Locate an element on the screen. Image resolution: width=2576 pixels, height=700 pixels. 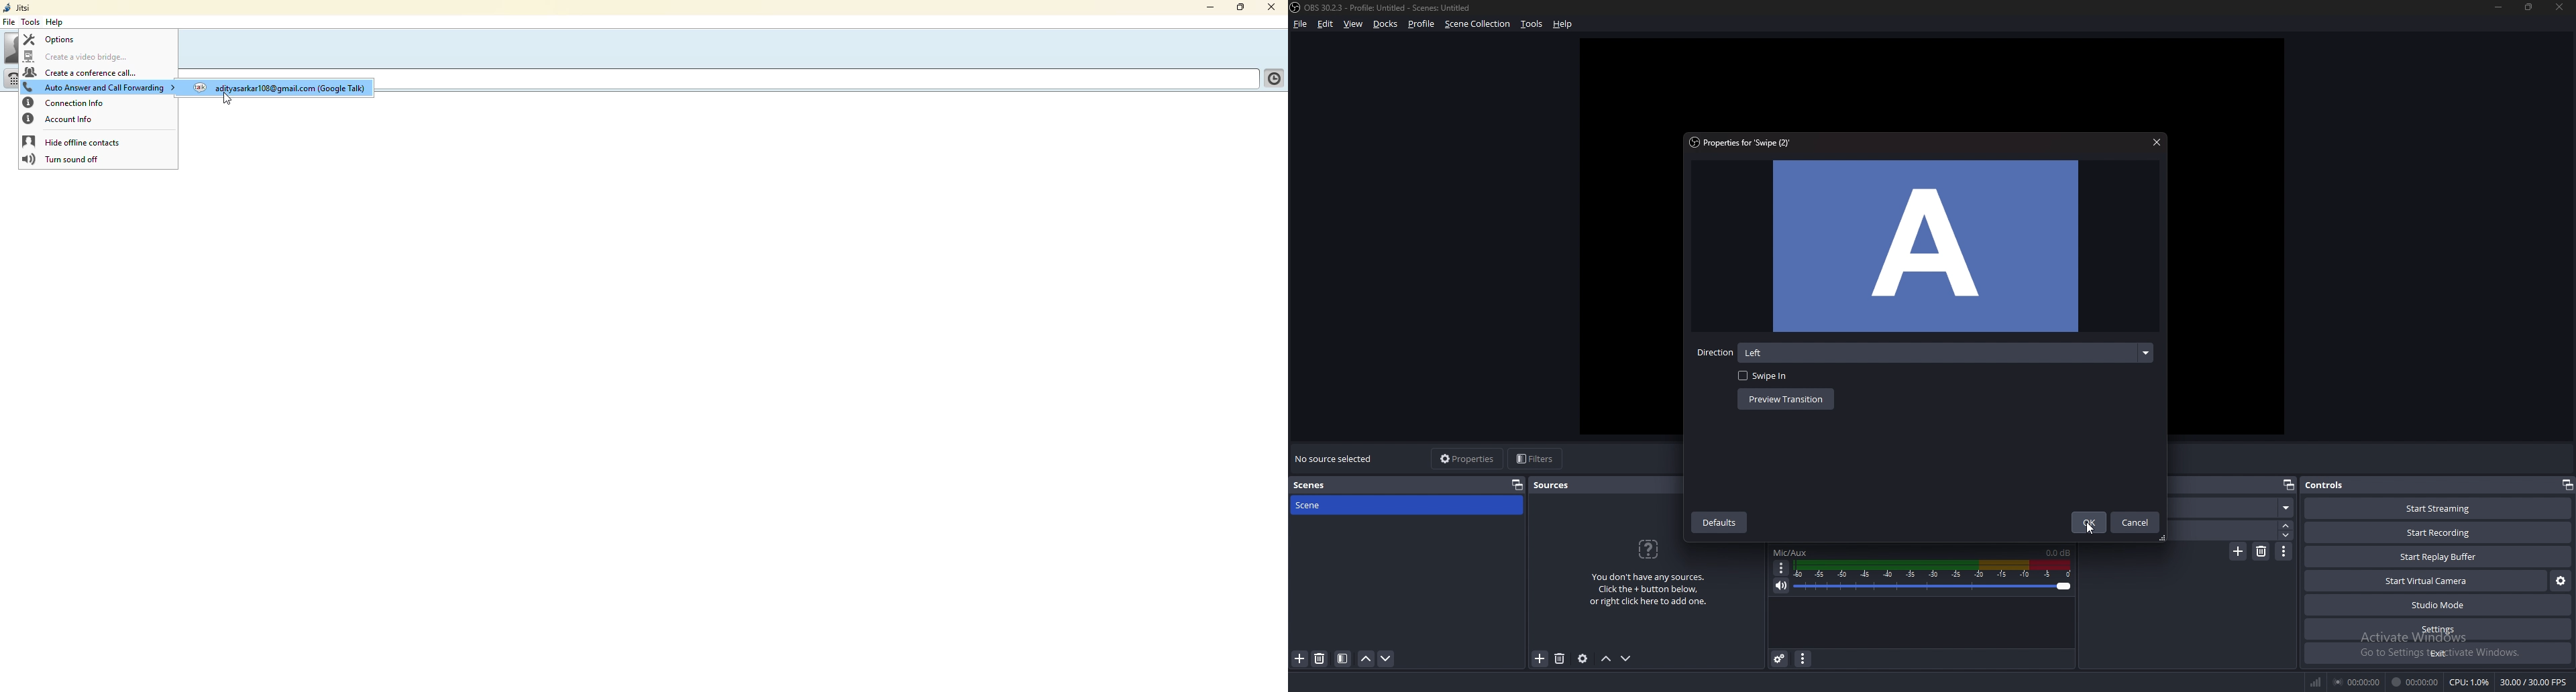
defaults is located at coordinates (1722, 524).